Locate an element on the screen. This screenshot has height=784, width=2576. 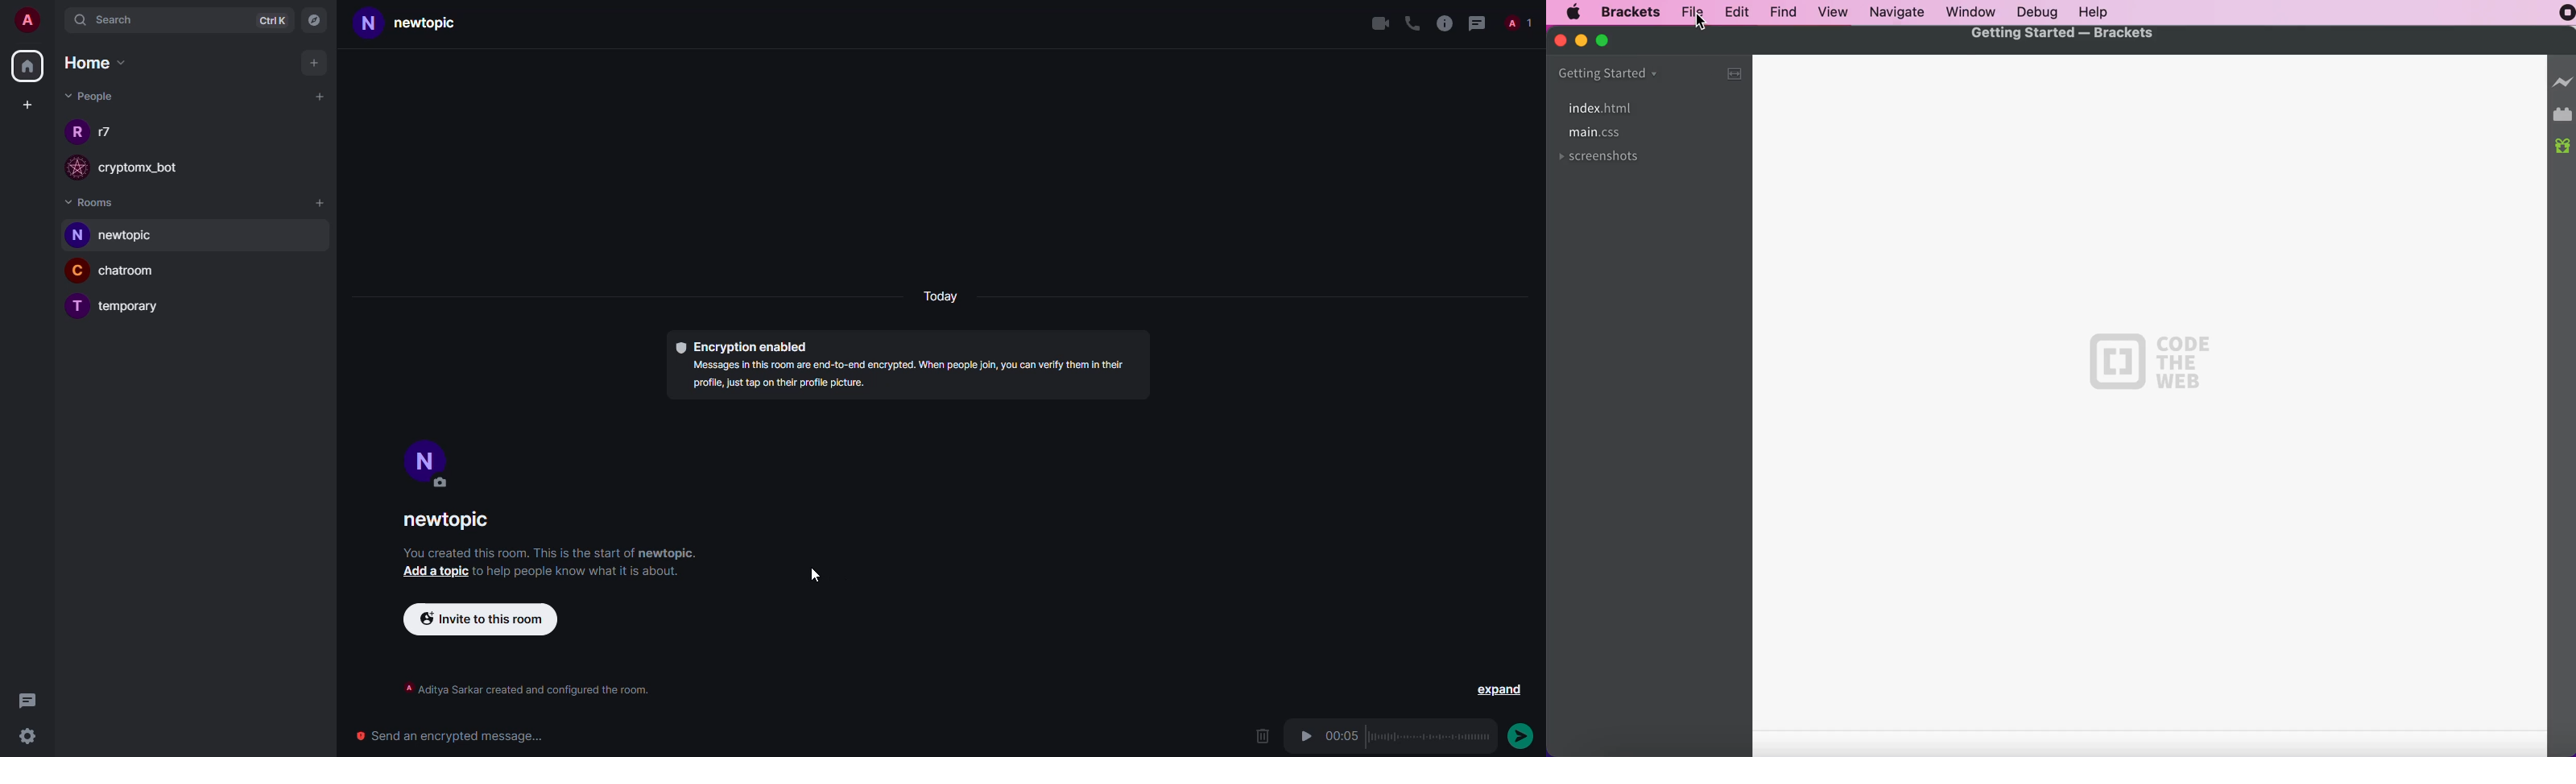
debug is located at coordinates (2042, 12).